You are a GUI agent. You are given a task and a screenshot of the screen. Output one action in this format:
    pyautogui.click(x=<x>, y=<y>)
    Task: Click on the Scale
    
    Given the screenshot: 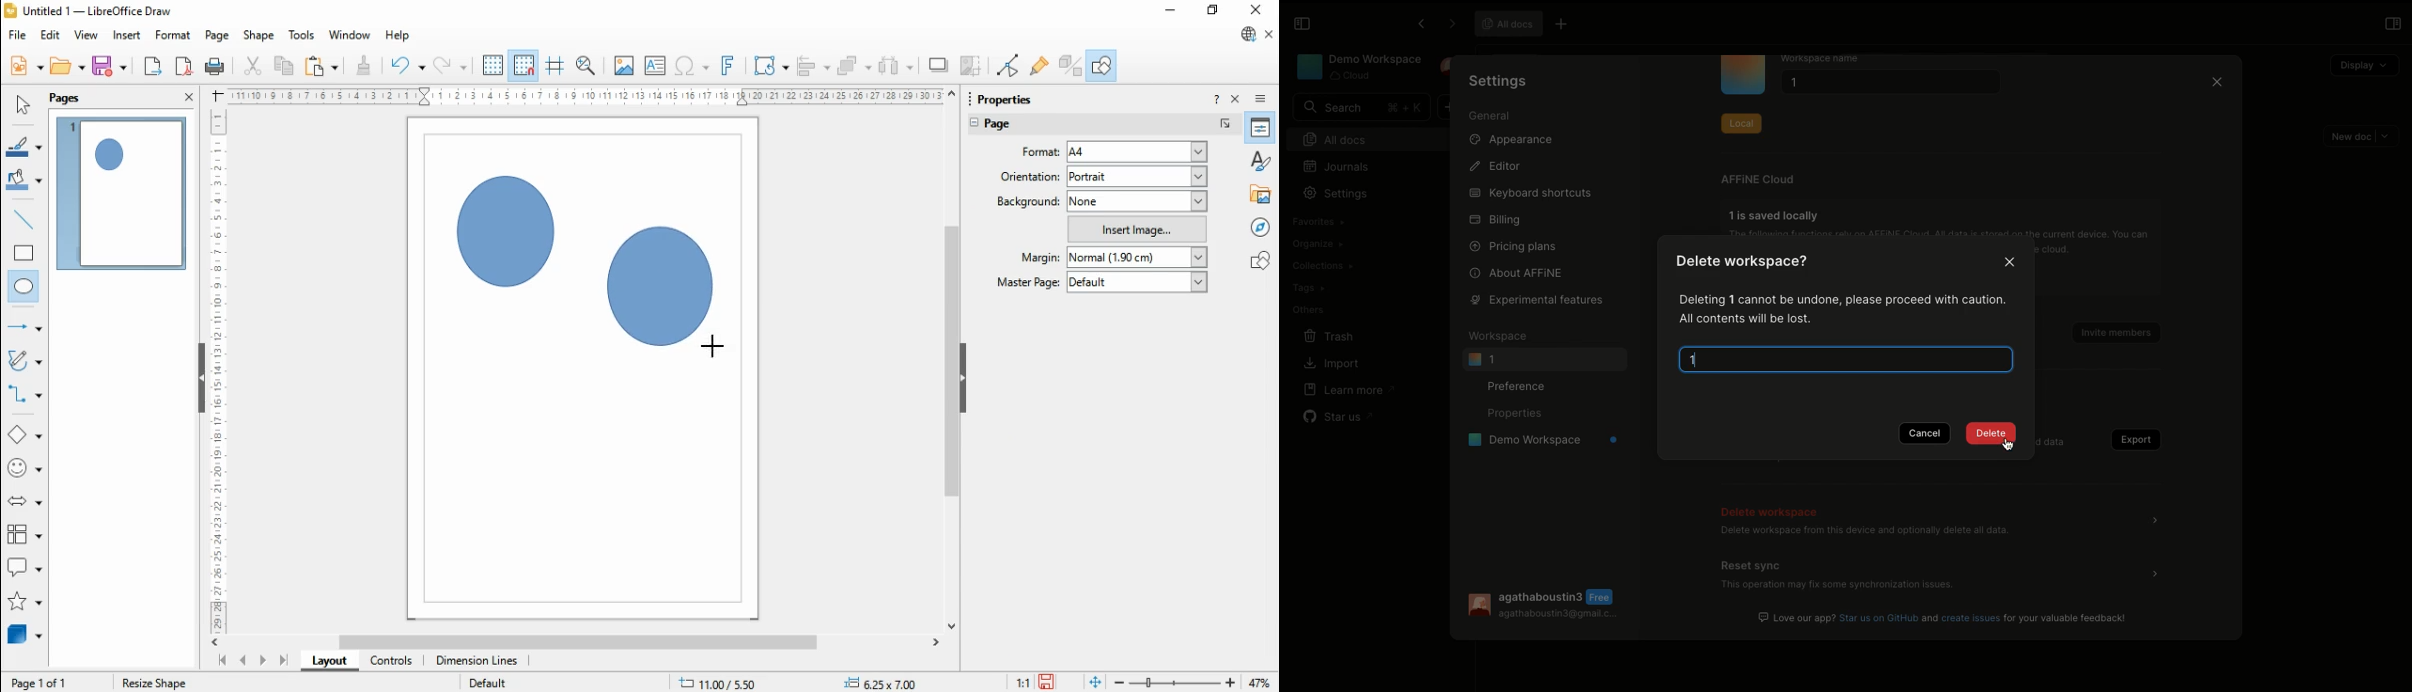 What is the action you would take?
    pyautogui.click(x=585, y=96)
    